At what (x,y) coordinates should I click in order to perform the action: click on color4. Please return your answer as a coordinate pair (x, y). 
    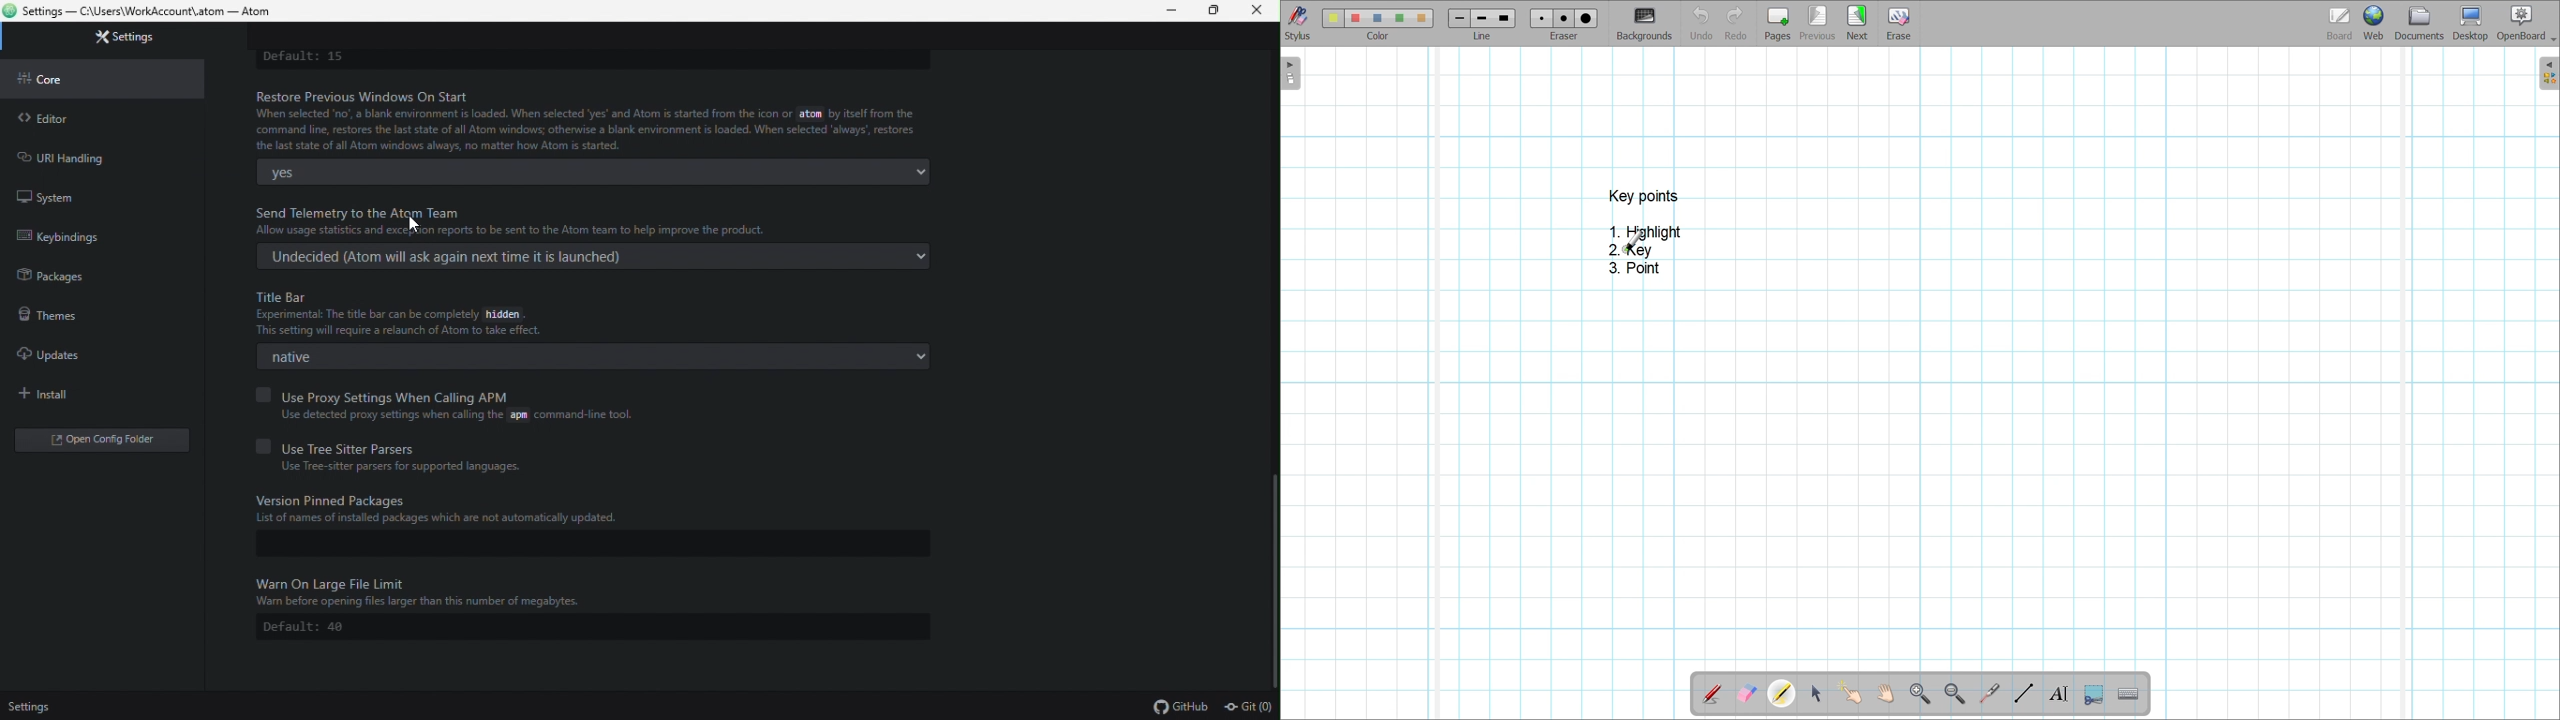
    Looking at the image, I should click on (1399, 17).